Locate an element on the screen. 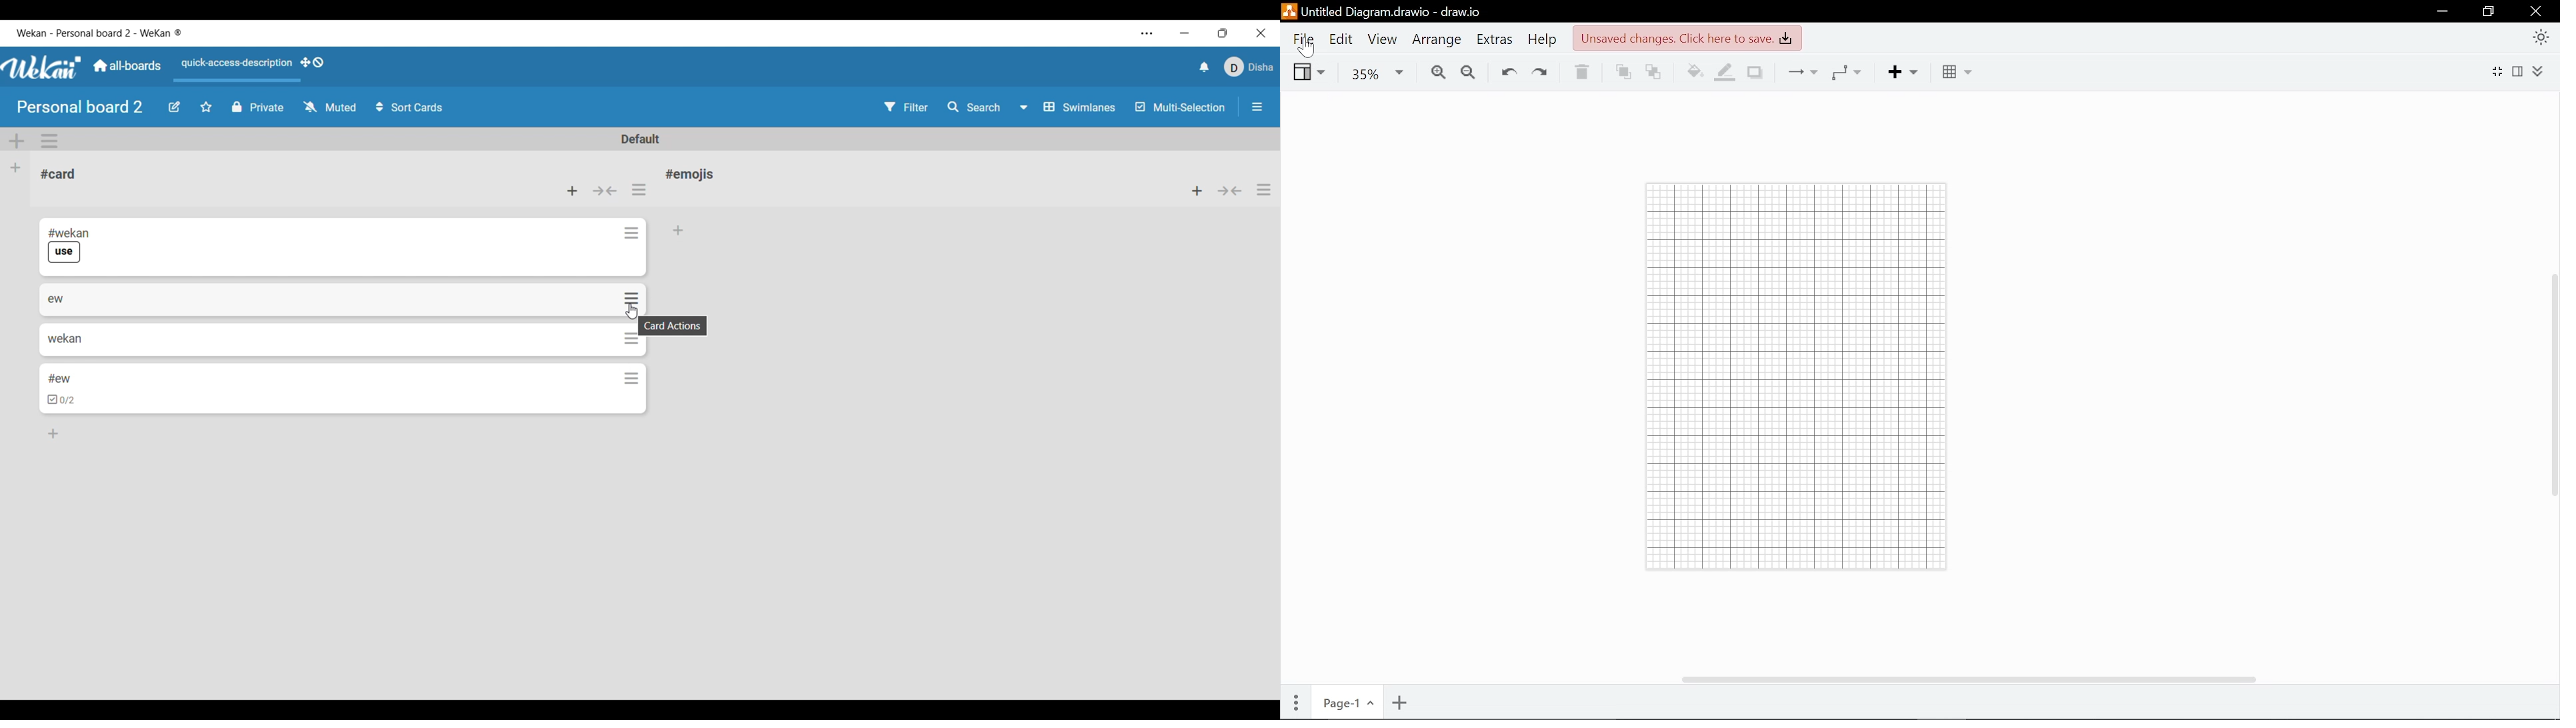 The width and height of the screenshot is (2576, 728). Collapse is located at coordinates (605, 191).